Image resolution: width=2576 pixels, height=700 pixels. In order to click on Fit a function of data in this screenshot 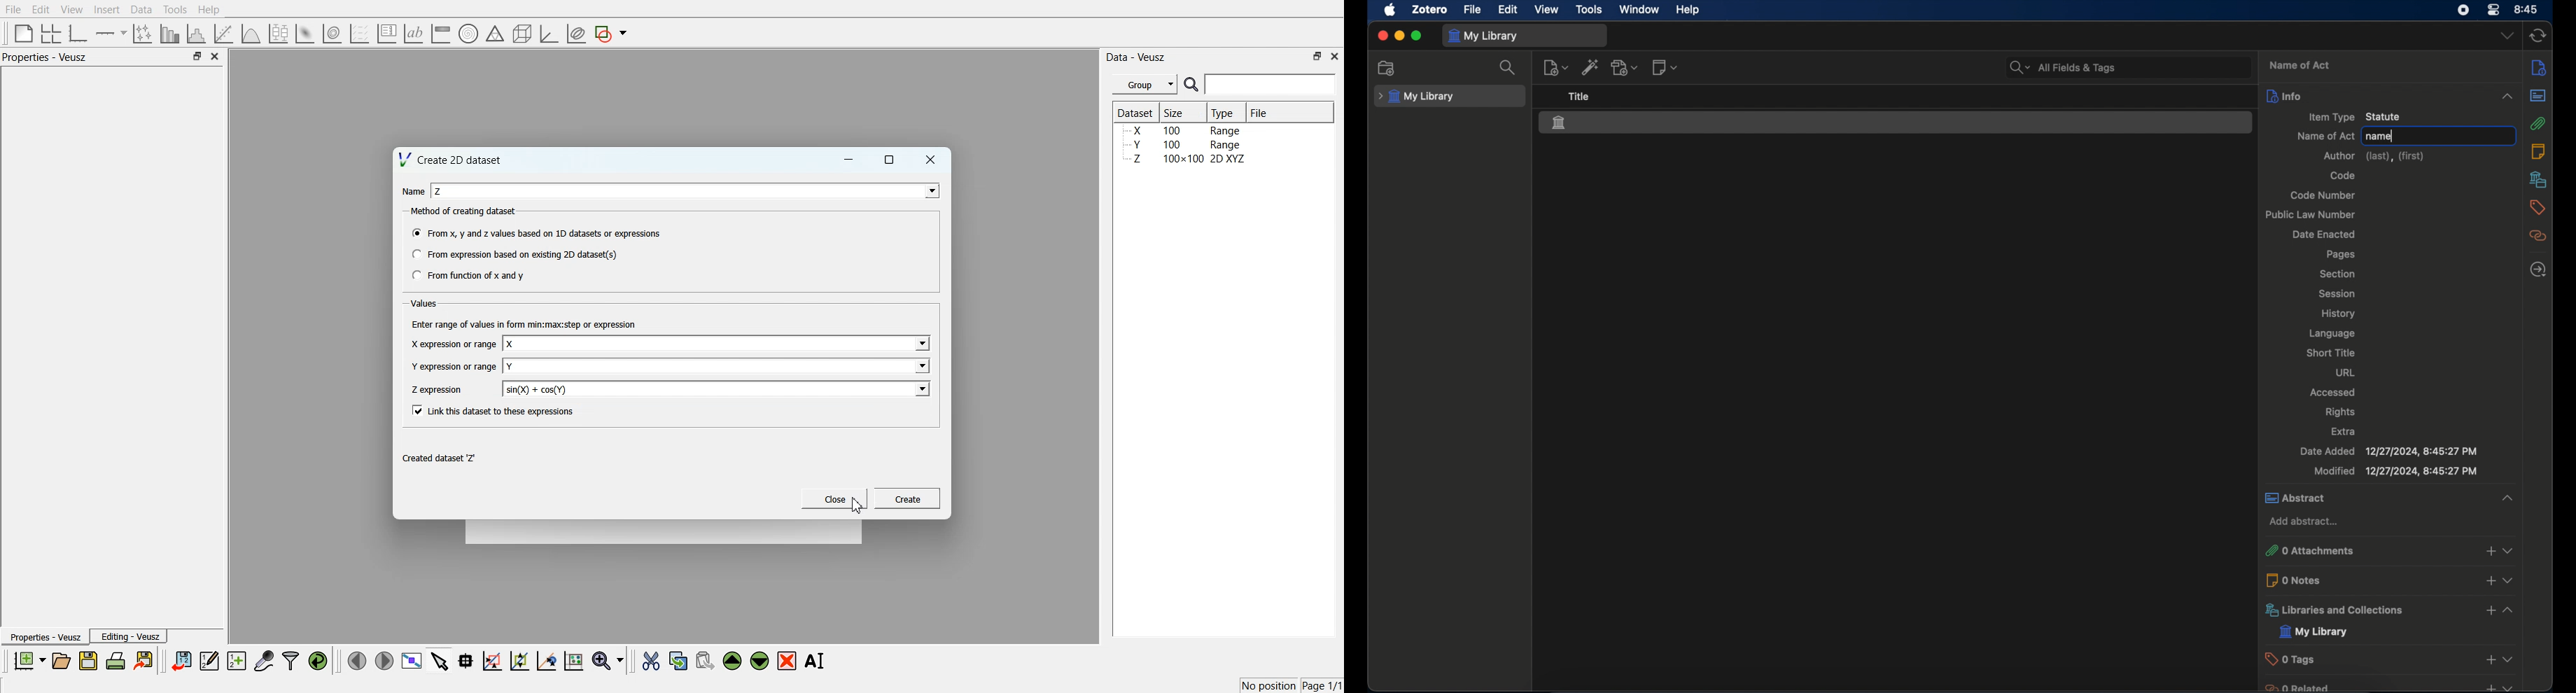, I will do `click(223, 34)`.